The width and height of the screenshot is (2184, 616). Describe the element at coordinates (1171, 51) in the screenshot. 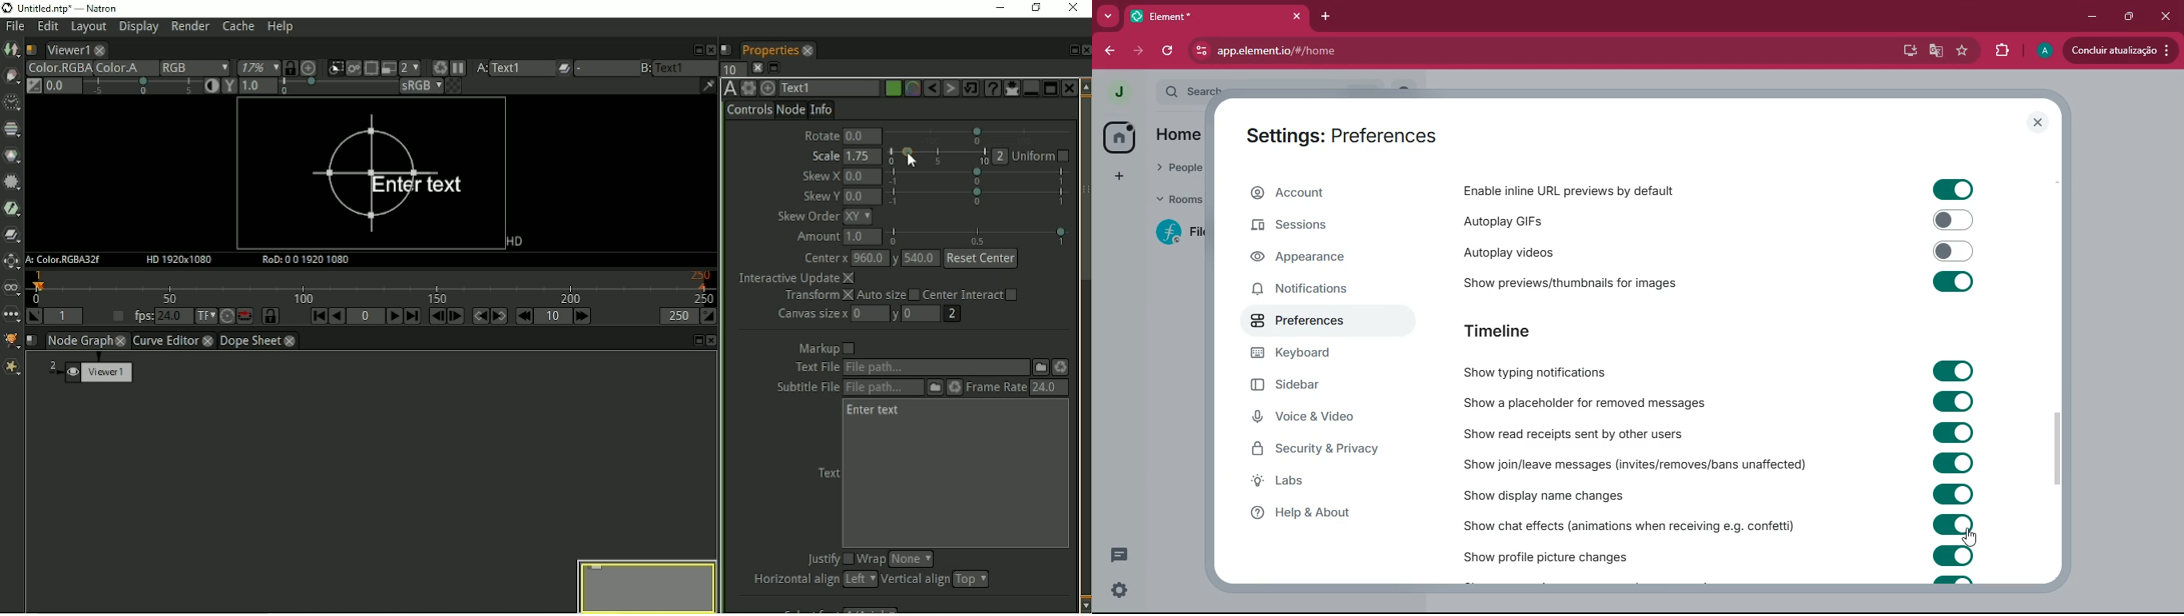

I see `refresh` at that location.